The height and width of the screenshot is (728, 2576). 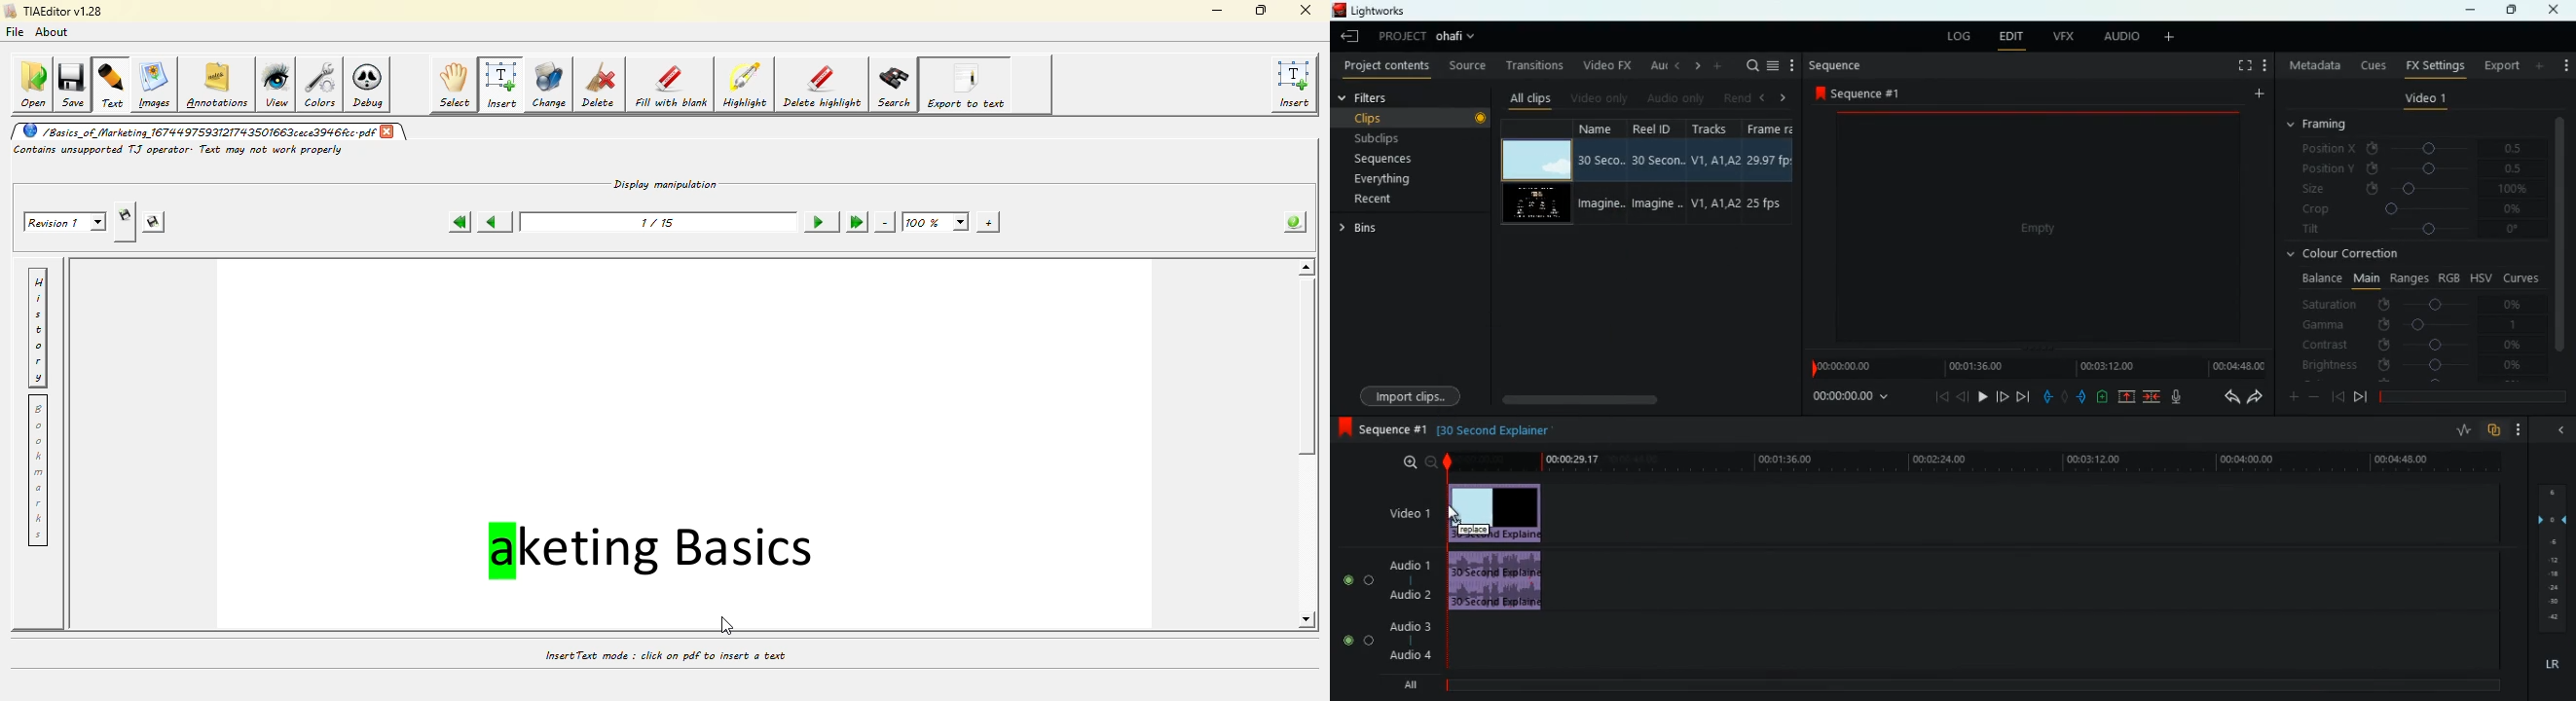 What do you see at coordinates (2474, 10) in the screenshot?
I see `minimize` at bounding box center [2474, 10].